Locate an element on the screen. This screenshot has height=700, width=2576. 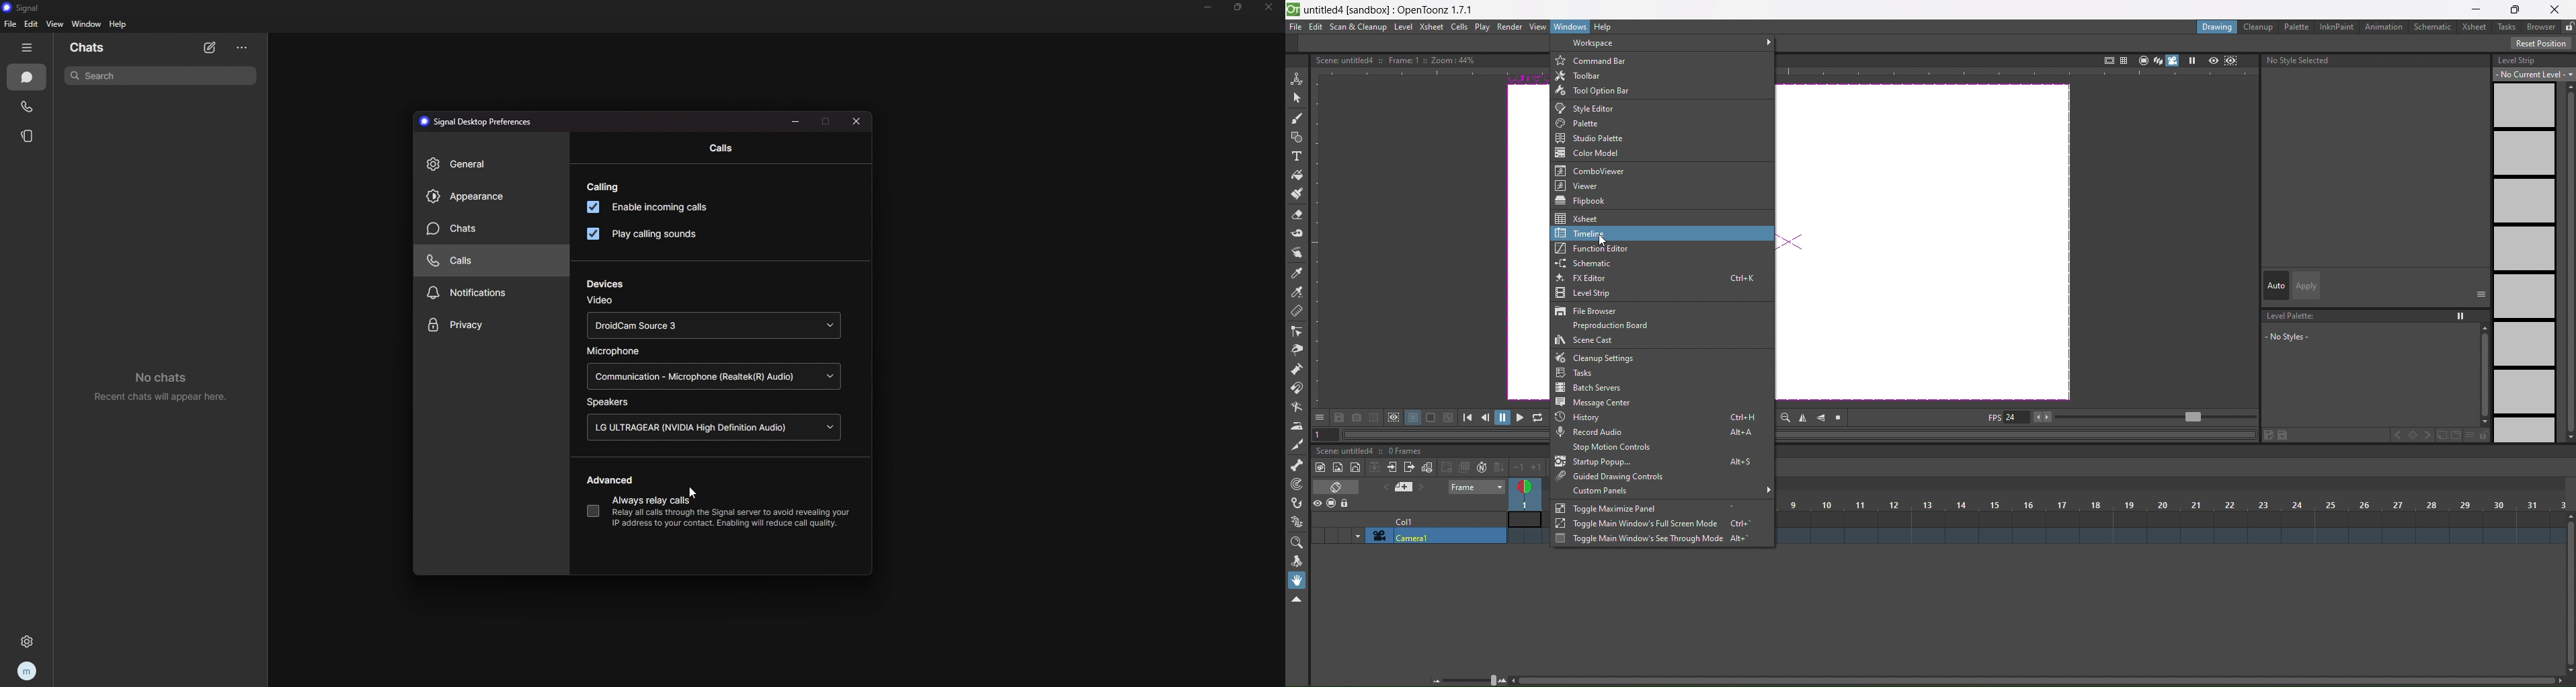
camera stand view is located at coordinates (2141, 59).